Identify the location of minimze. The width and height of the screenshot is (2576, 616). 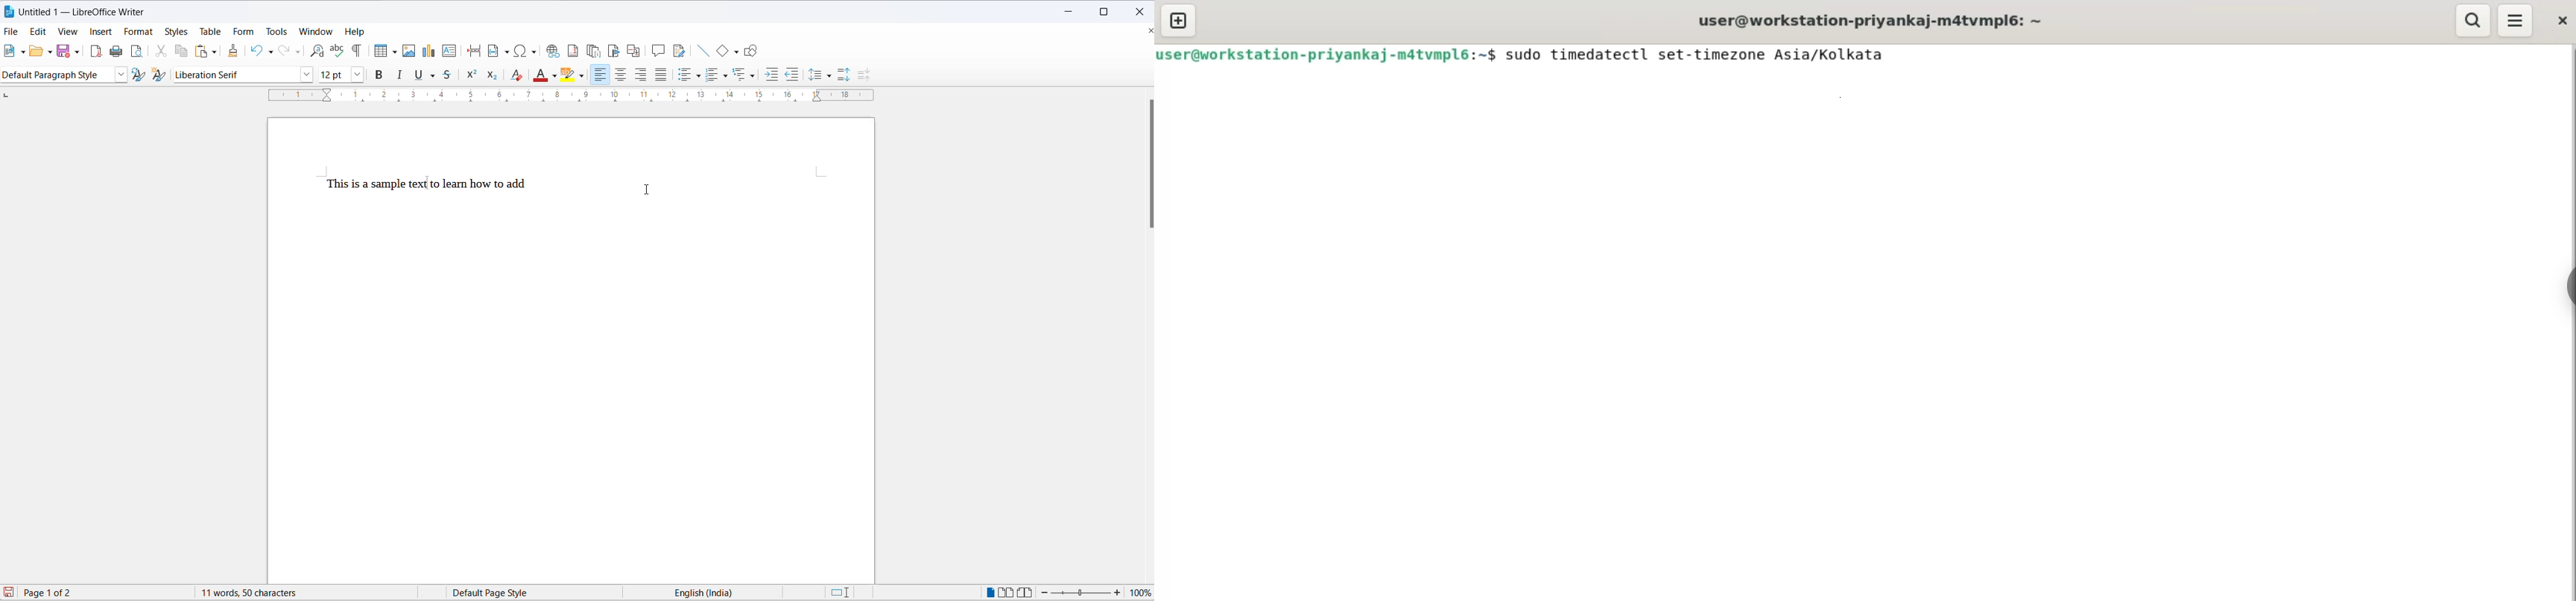
(1071, 9).